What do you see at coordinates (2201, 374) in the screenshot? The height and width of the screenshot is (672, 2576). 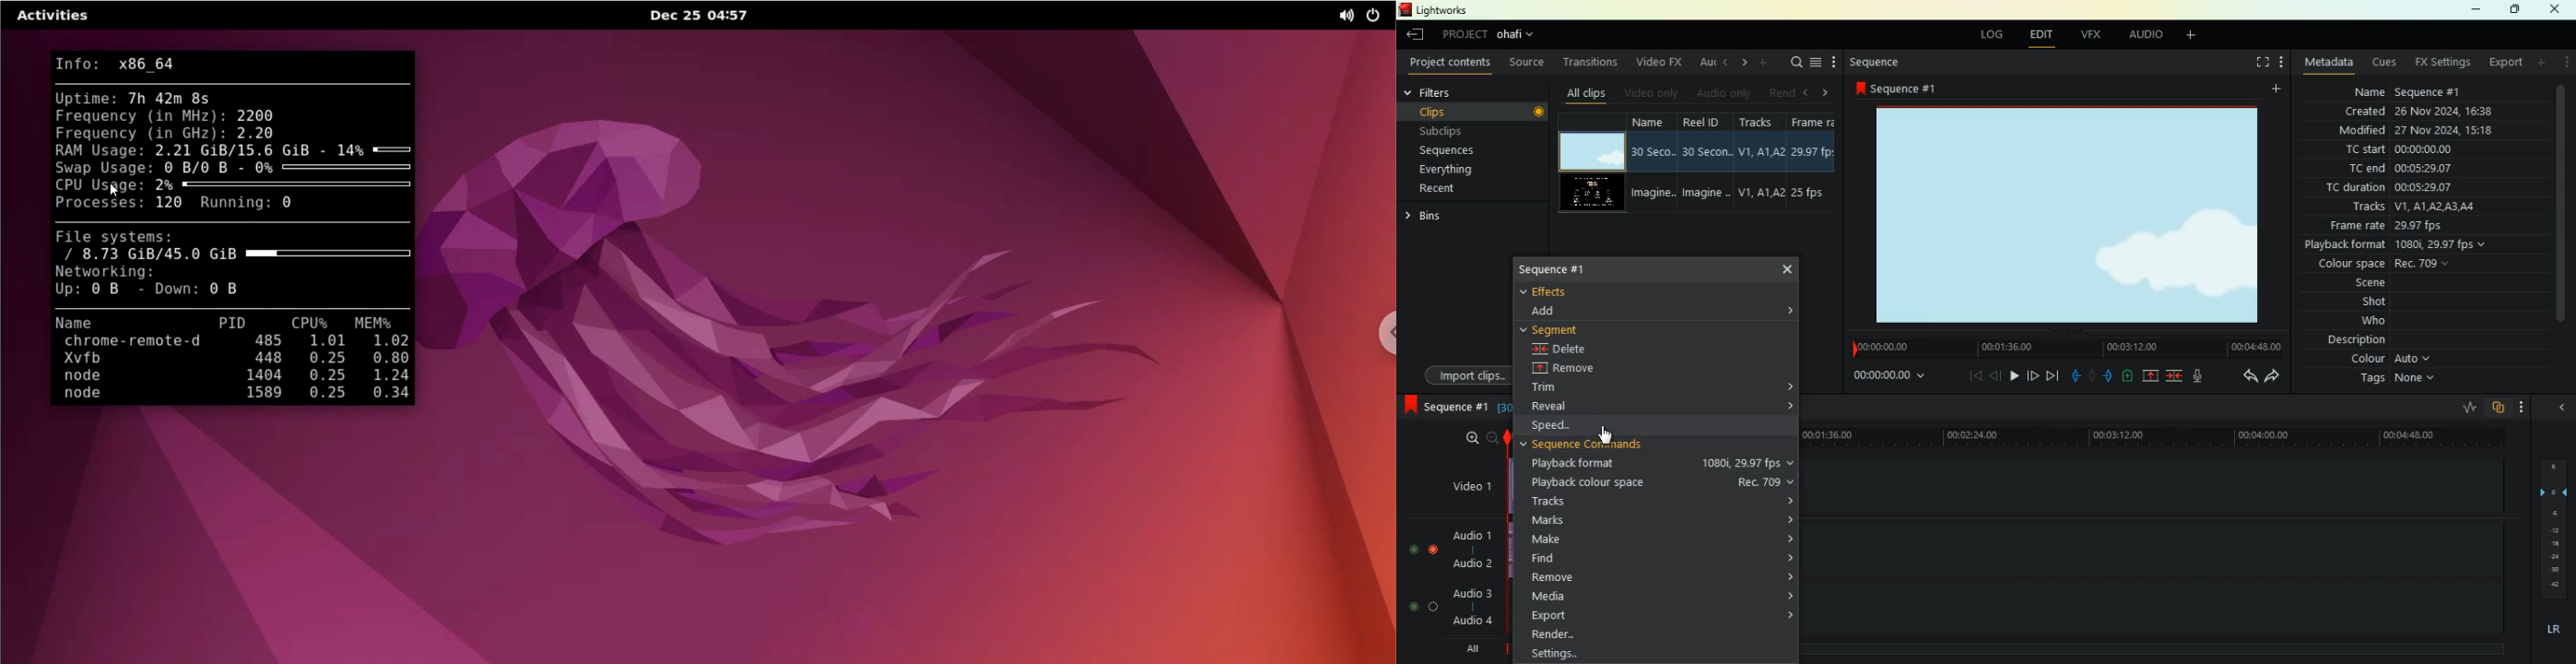 I see `mic` at bounding box center [2201, 374].